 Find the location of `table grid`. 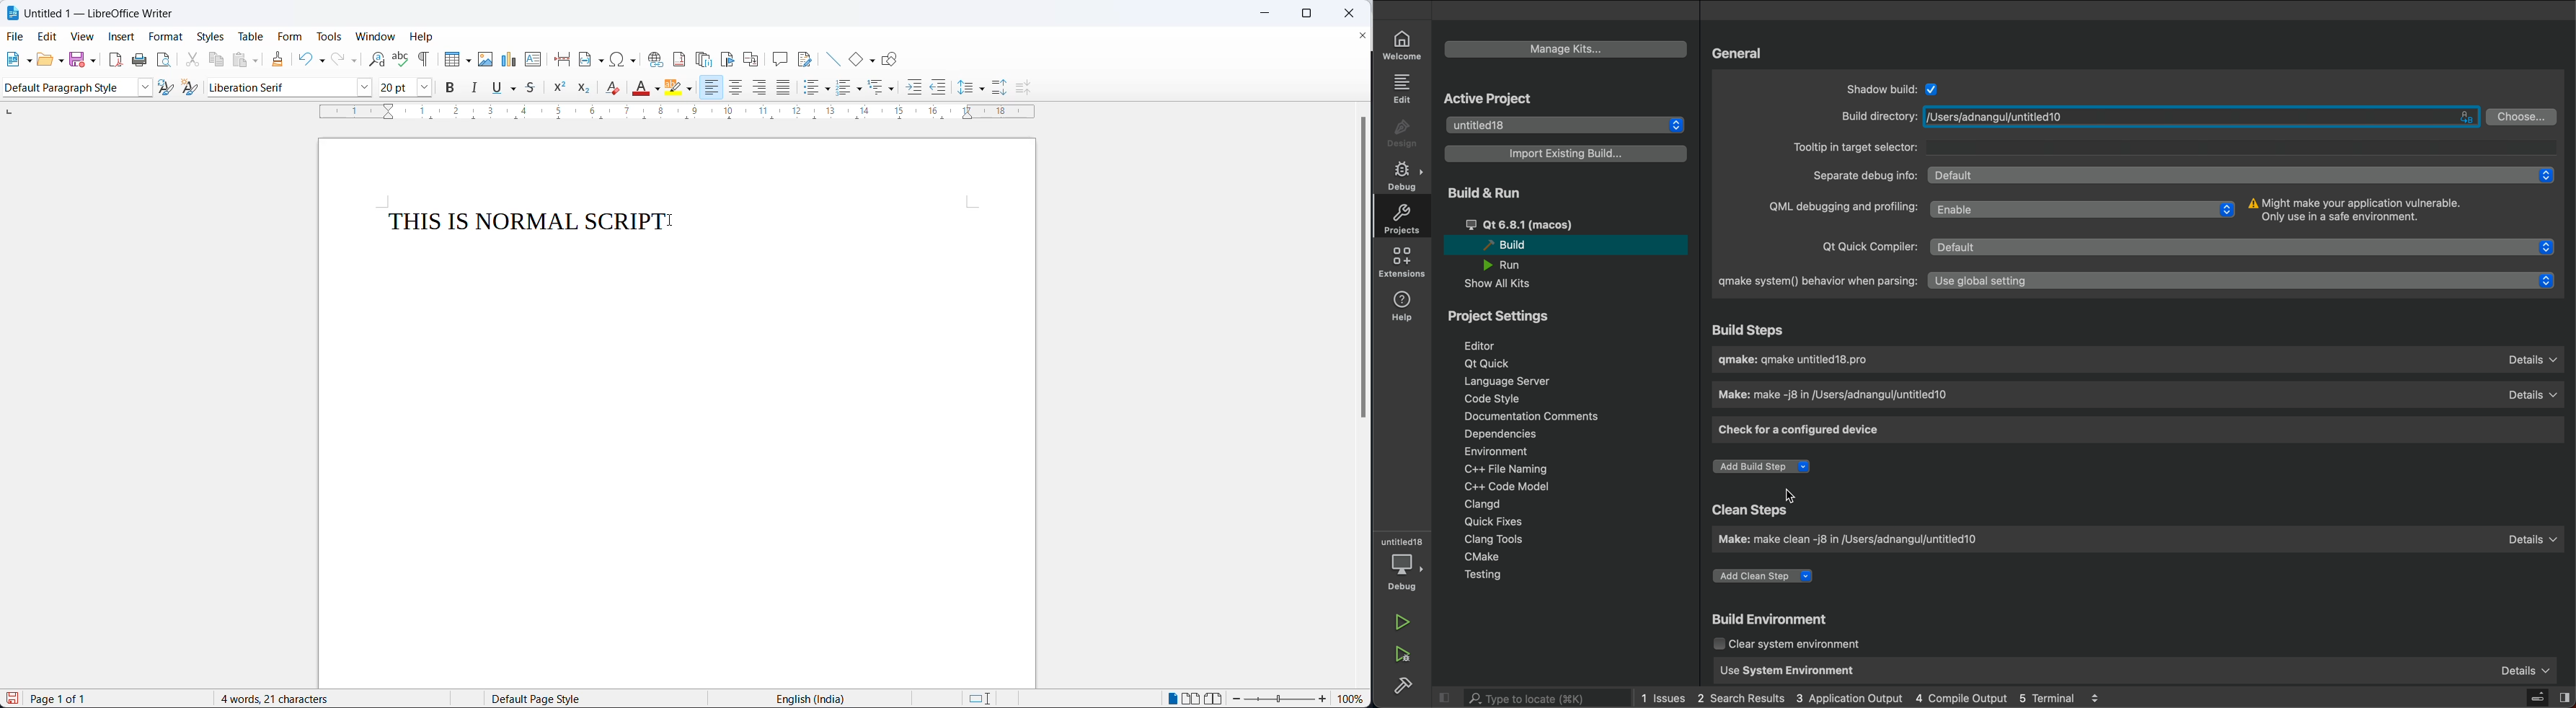

table grid is located at coordinates (467, 61).